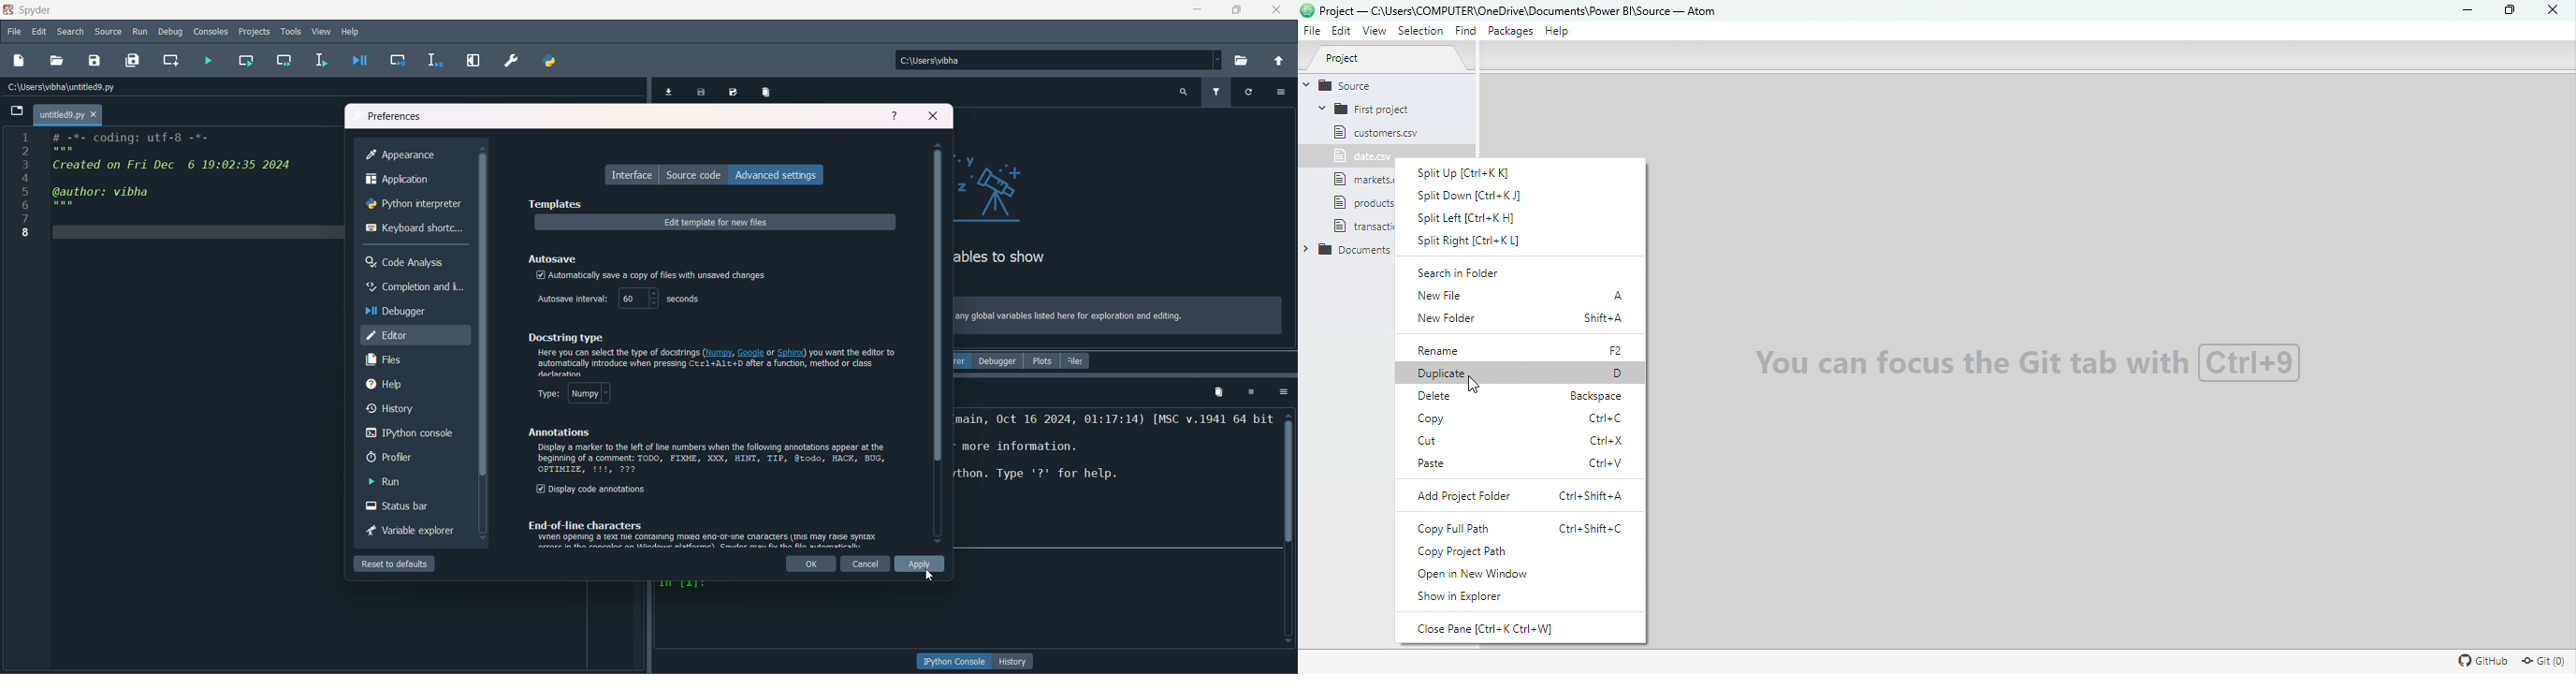 The height and width of the screenshot is (700, 2576). I want to click on File, so click(1373, 202).